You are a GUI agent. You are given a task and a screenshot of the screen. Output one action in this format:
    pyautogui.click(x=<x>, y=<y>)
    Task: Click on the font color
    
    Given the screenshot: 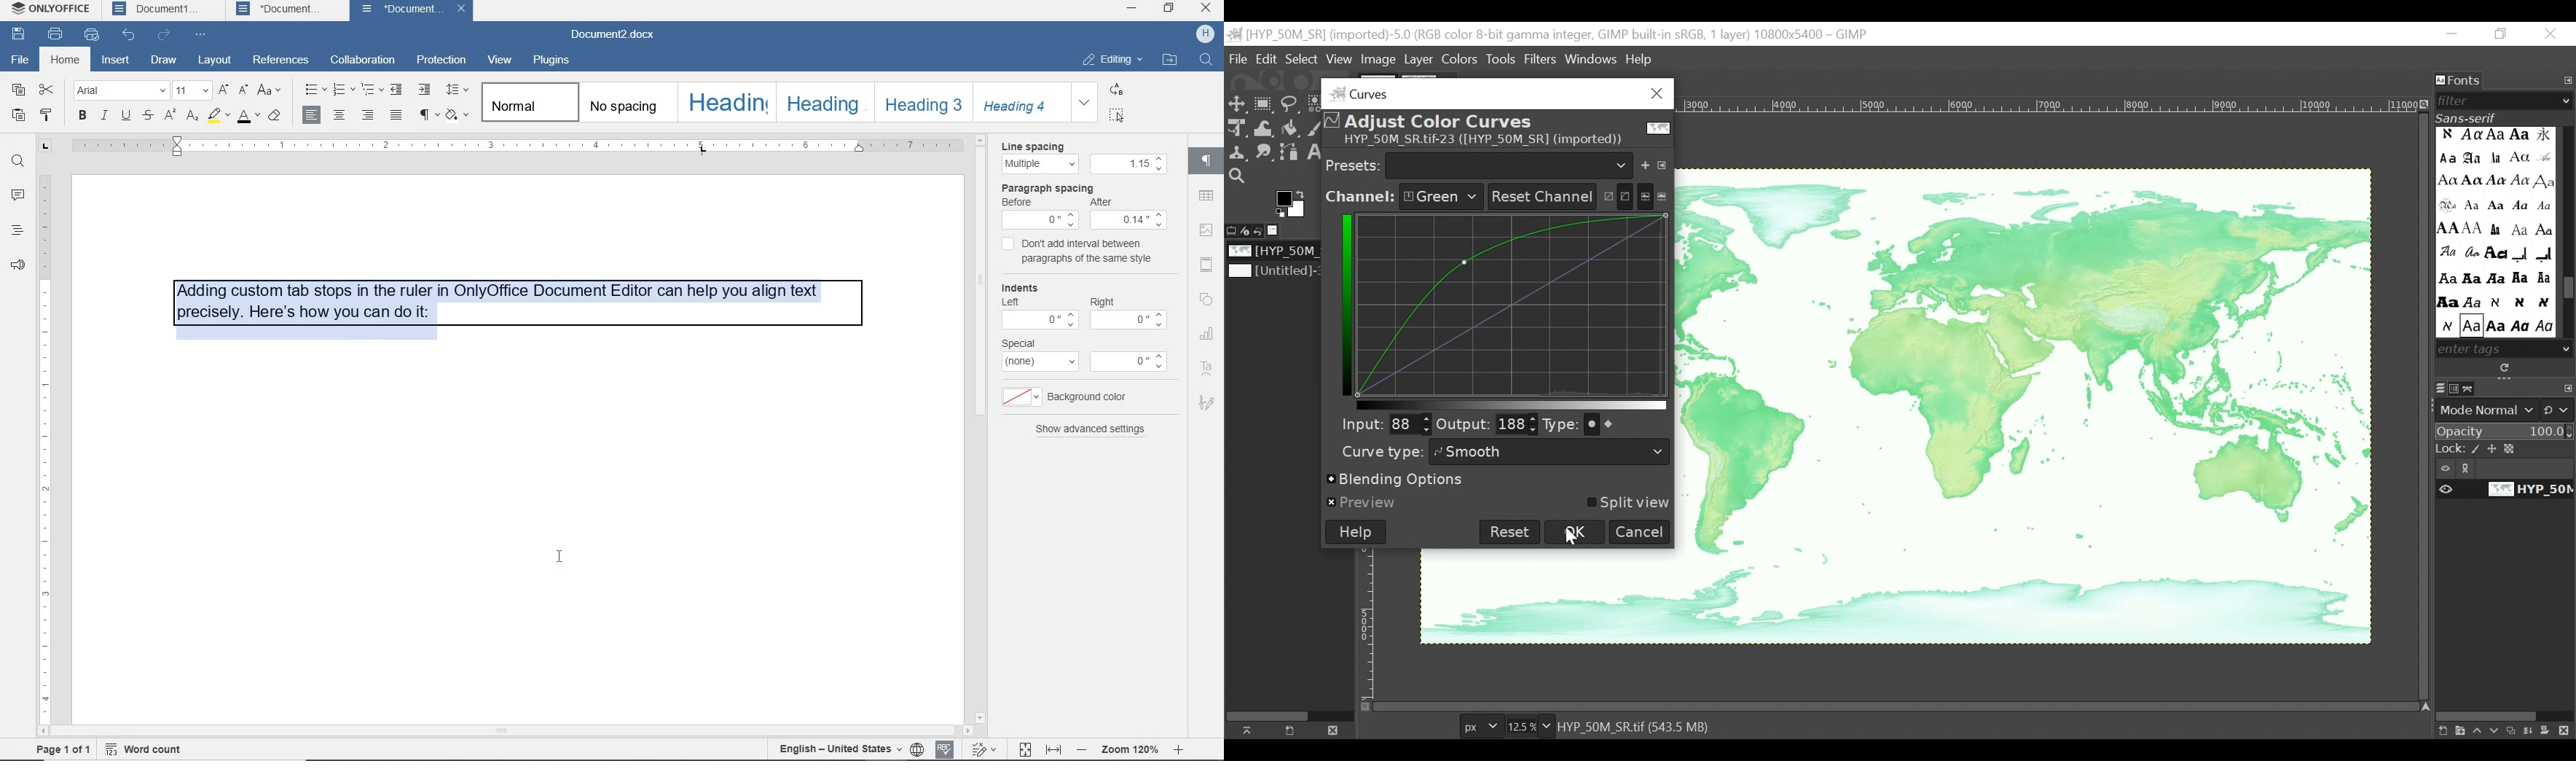 What is the action you would take?
    pyautogui.click(x=248, y=117)
    